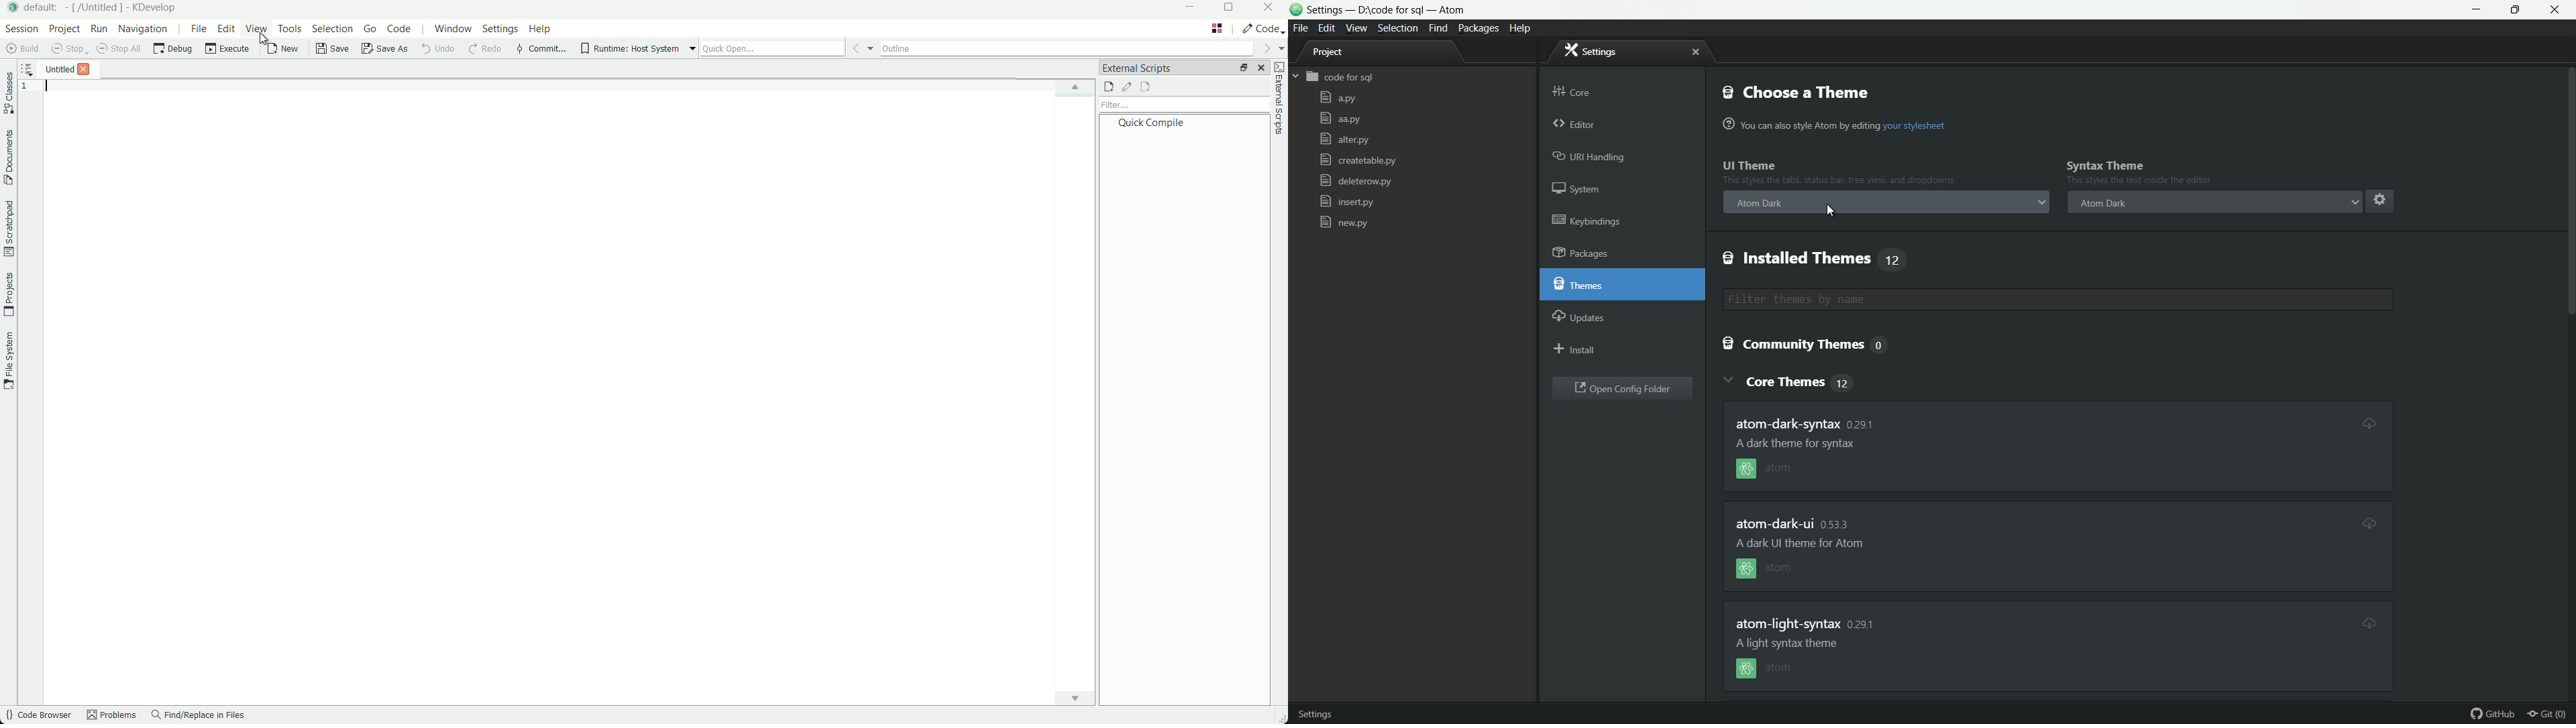 The width and height of the screenshot is (2576, 728). I want to click on deleterow.py file, so click(1355, 182).